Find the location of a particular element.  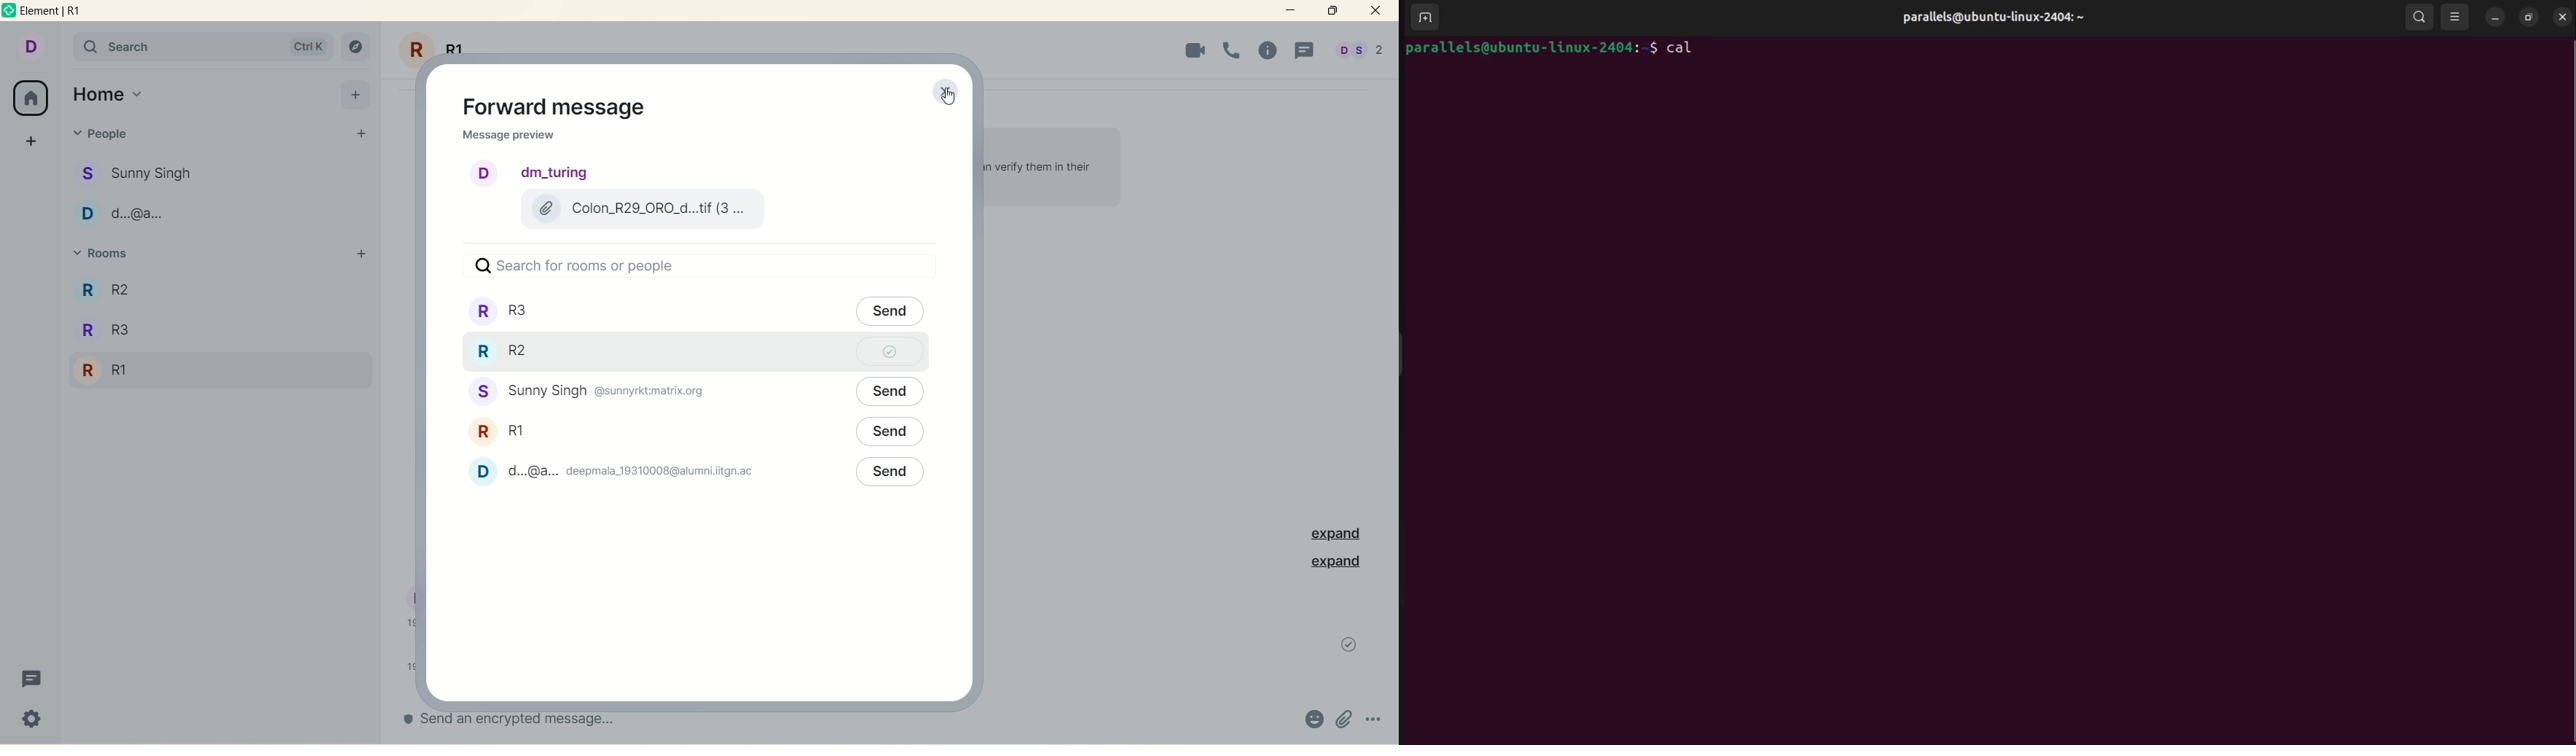

video call is located at coordinates (1190, 50).